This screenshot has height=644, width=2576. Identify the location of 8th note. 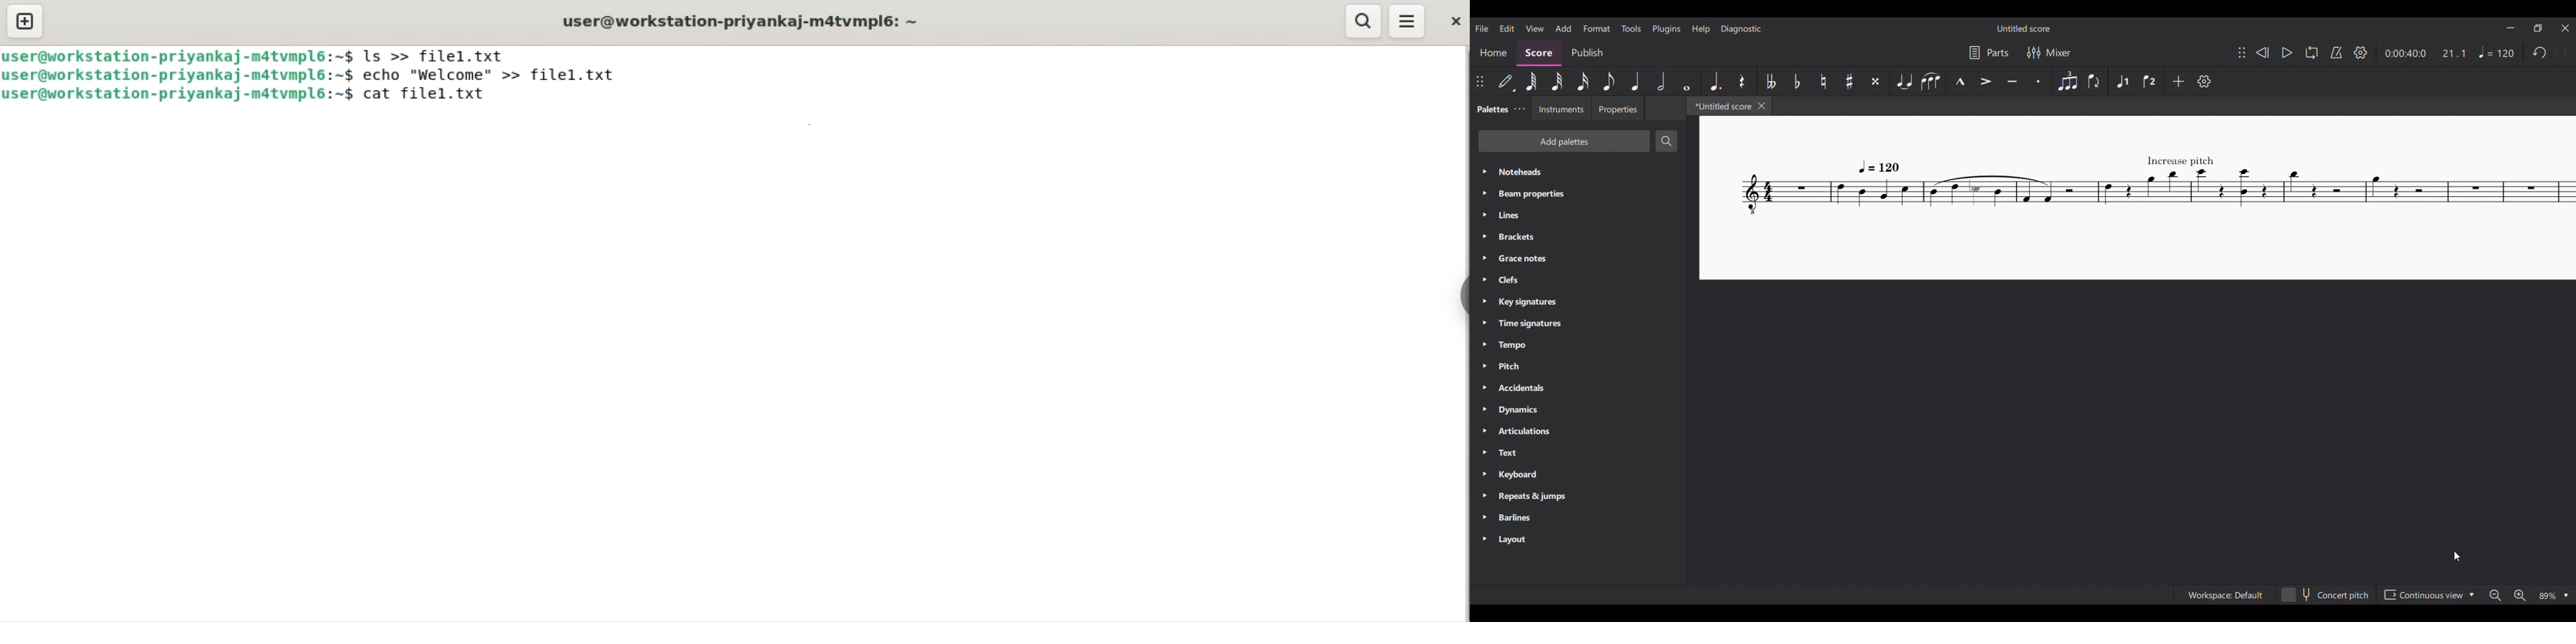
(1609, 81).